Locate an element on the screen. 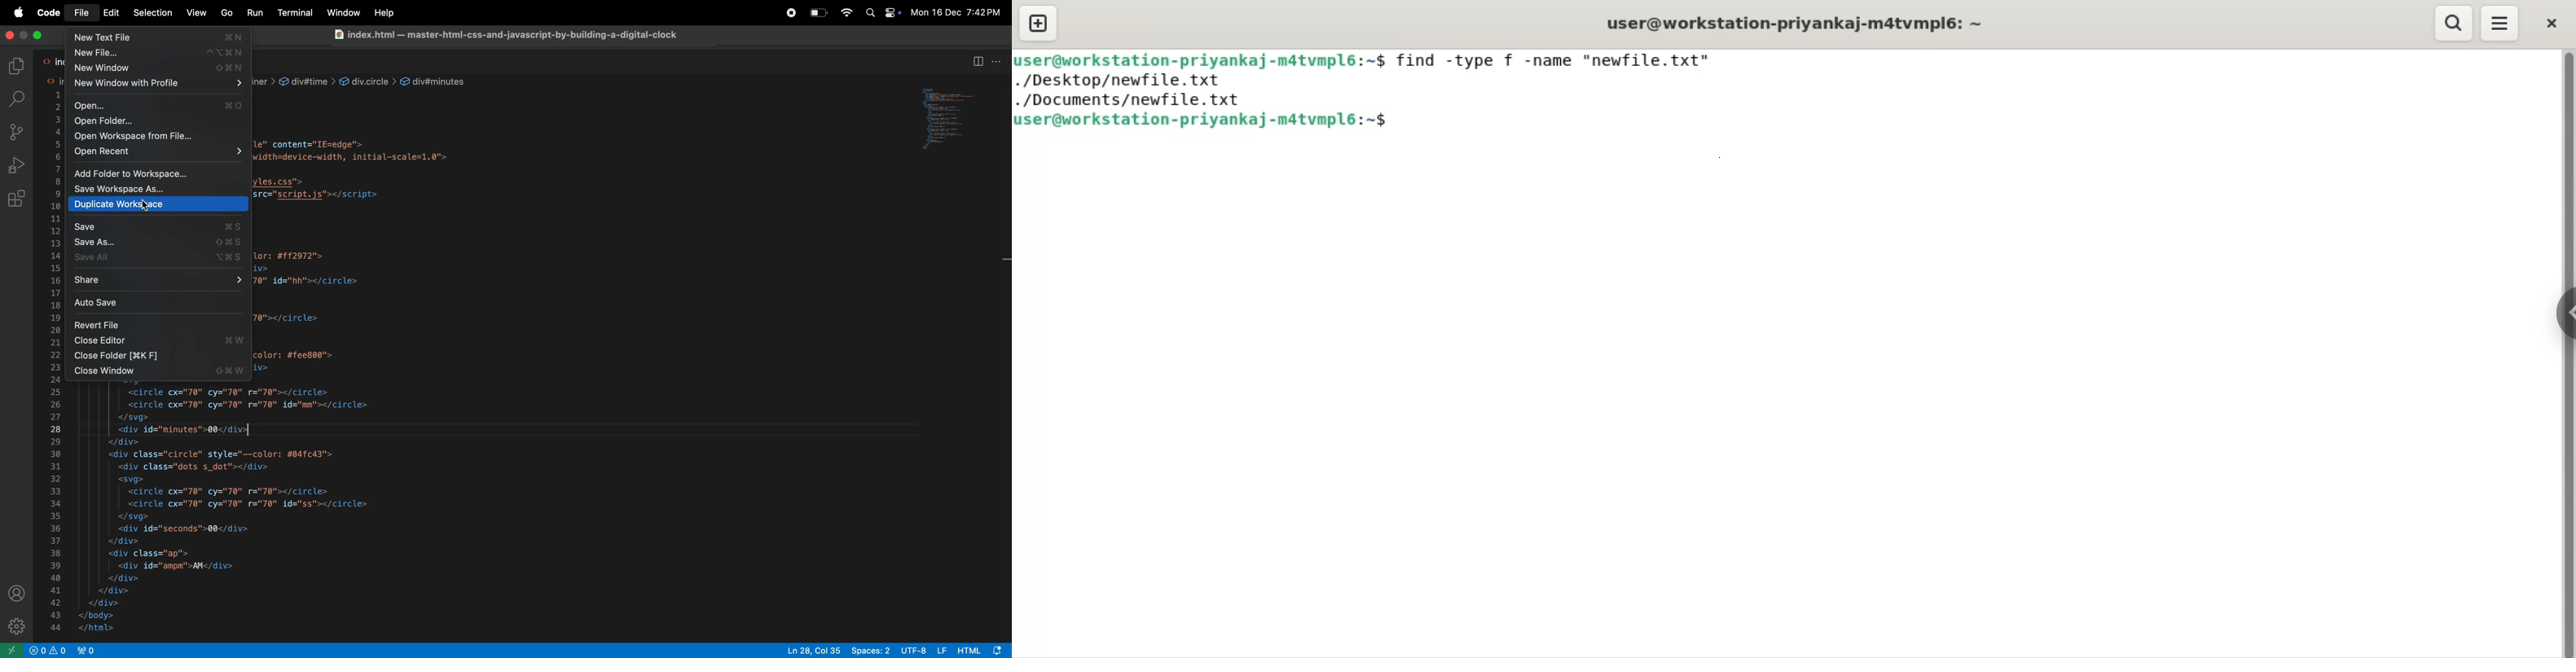  Run is located at coordinates (256, 12).